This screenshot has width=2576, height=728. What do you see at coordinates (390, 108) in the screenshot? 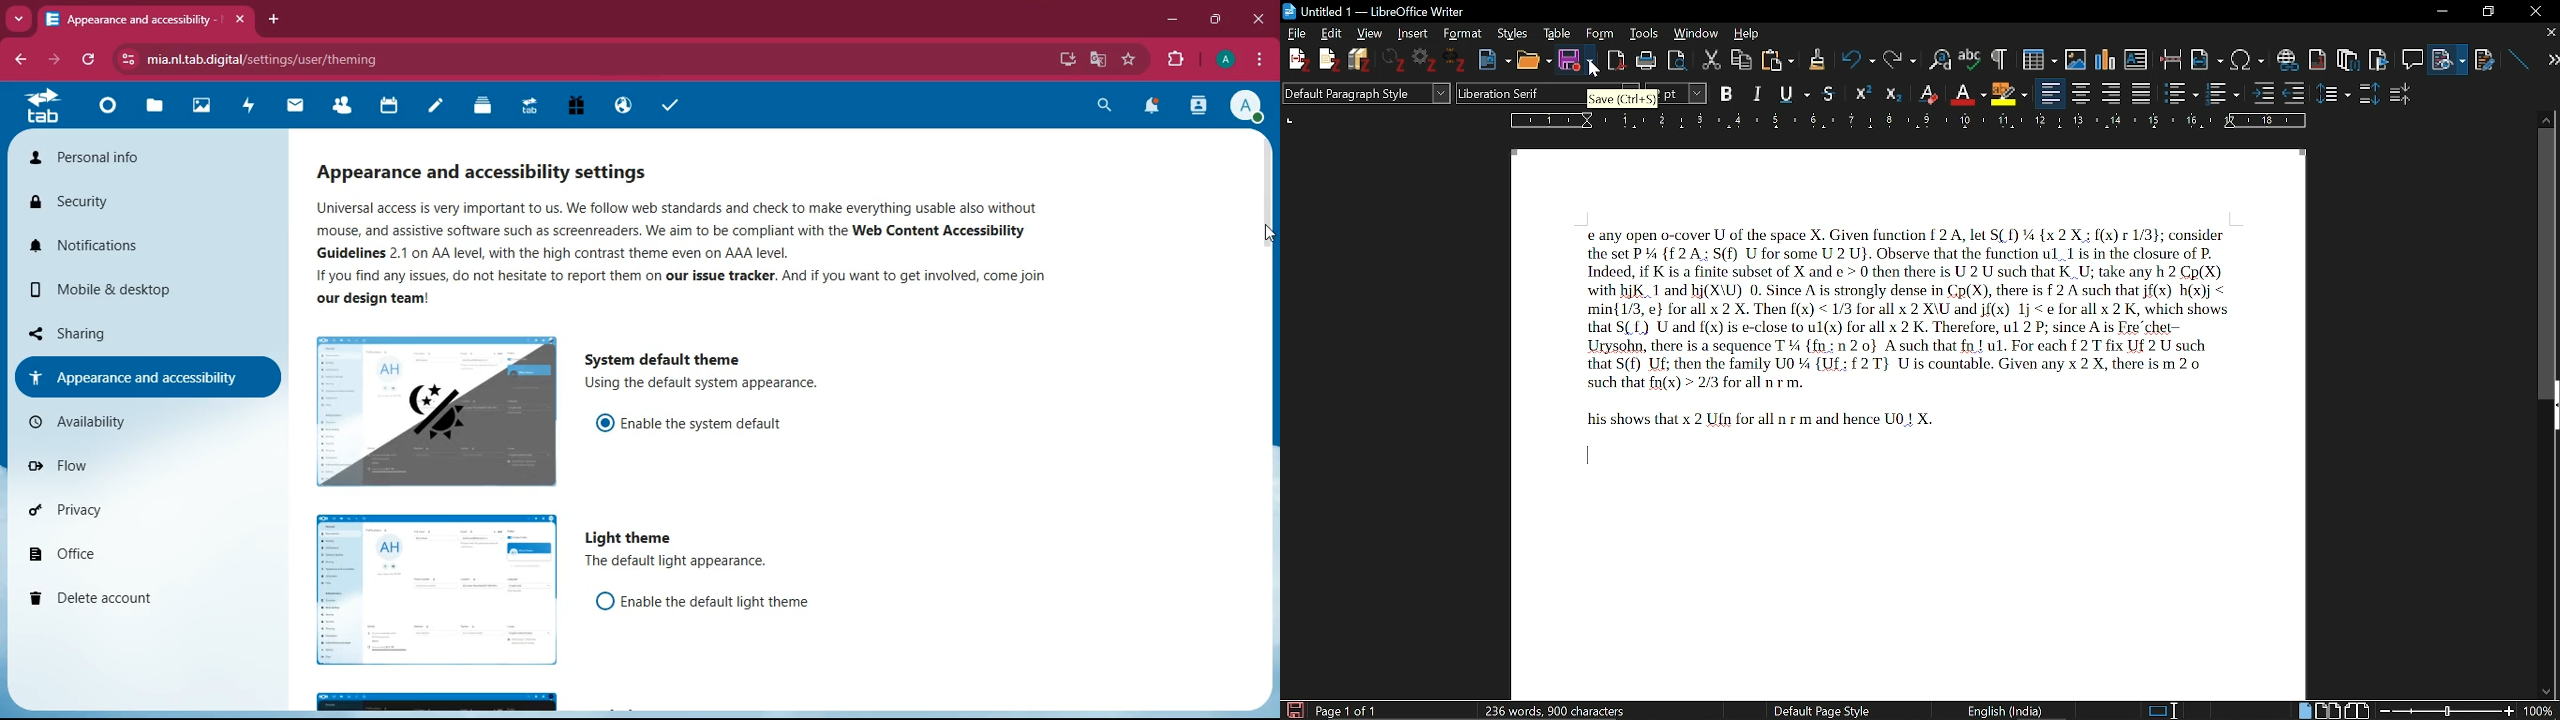
I see `calendar` at bounding box center [390, 108].